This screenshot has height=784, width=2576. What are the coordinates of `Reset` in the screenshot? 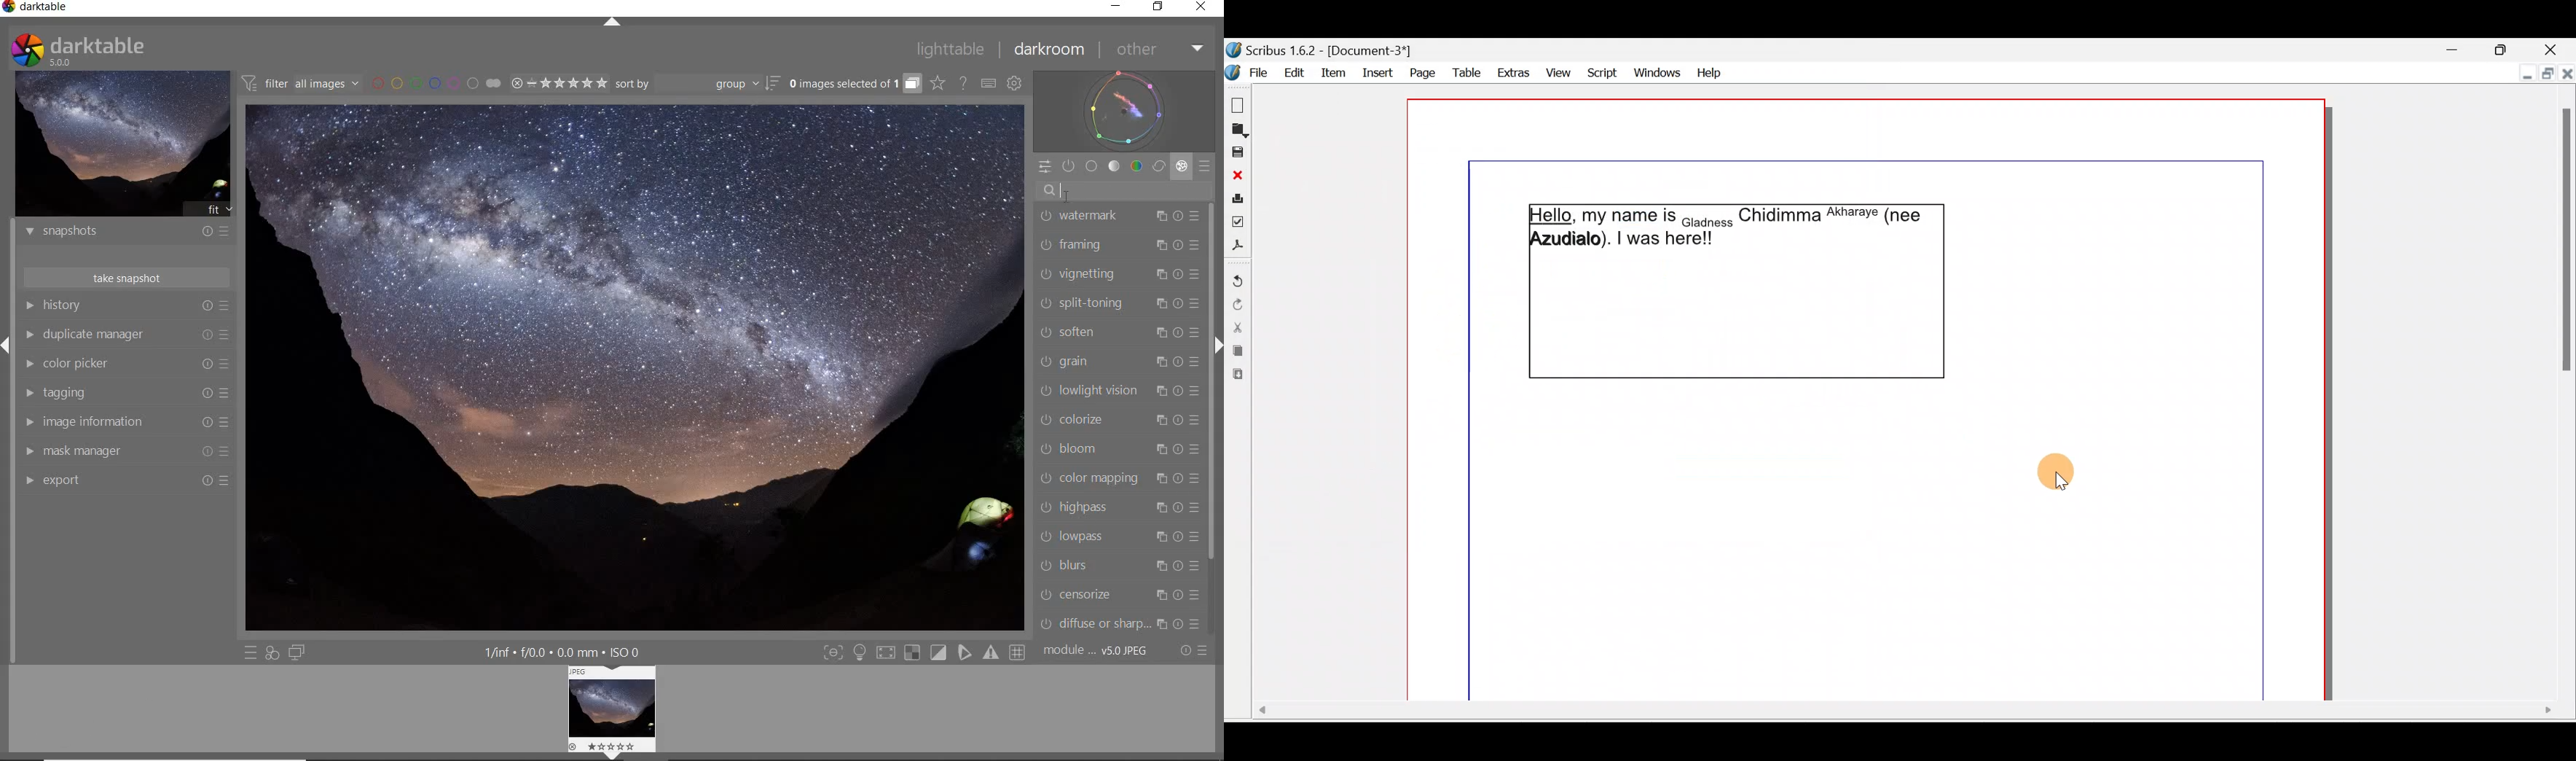 It's located at (206, 421).